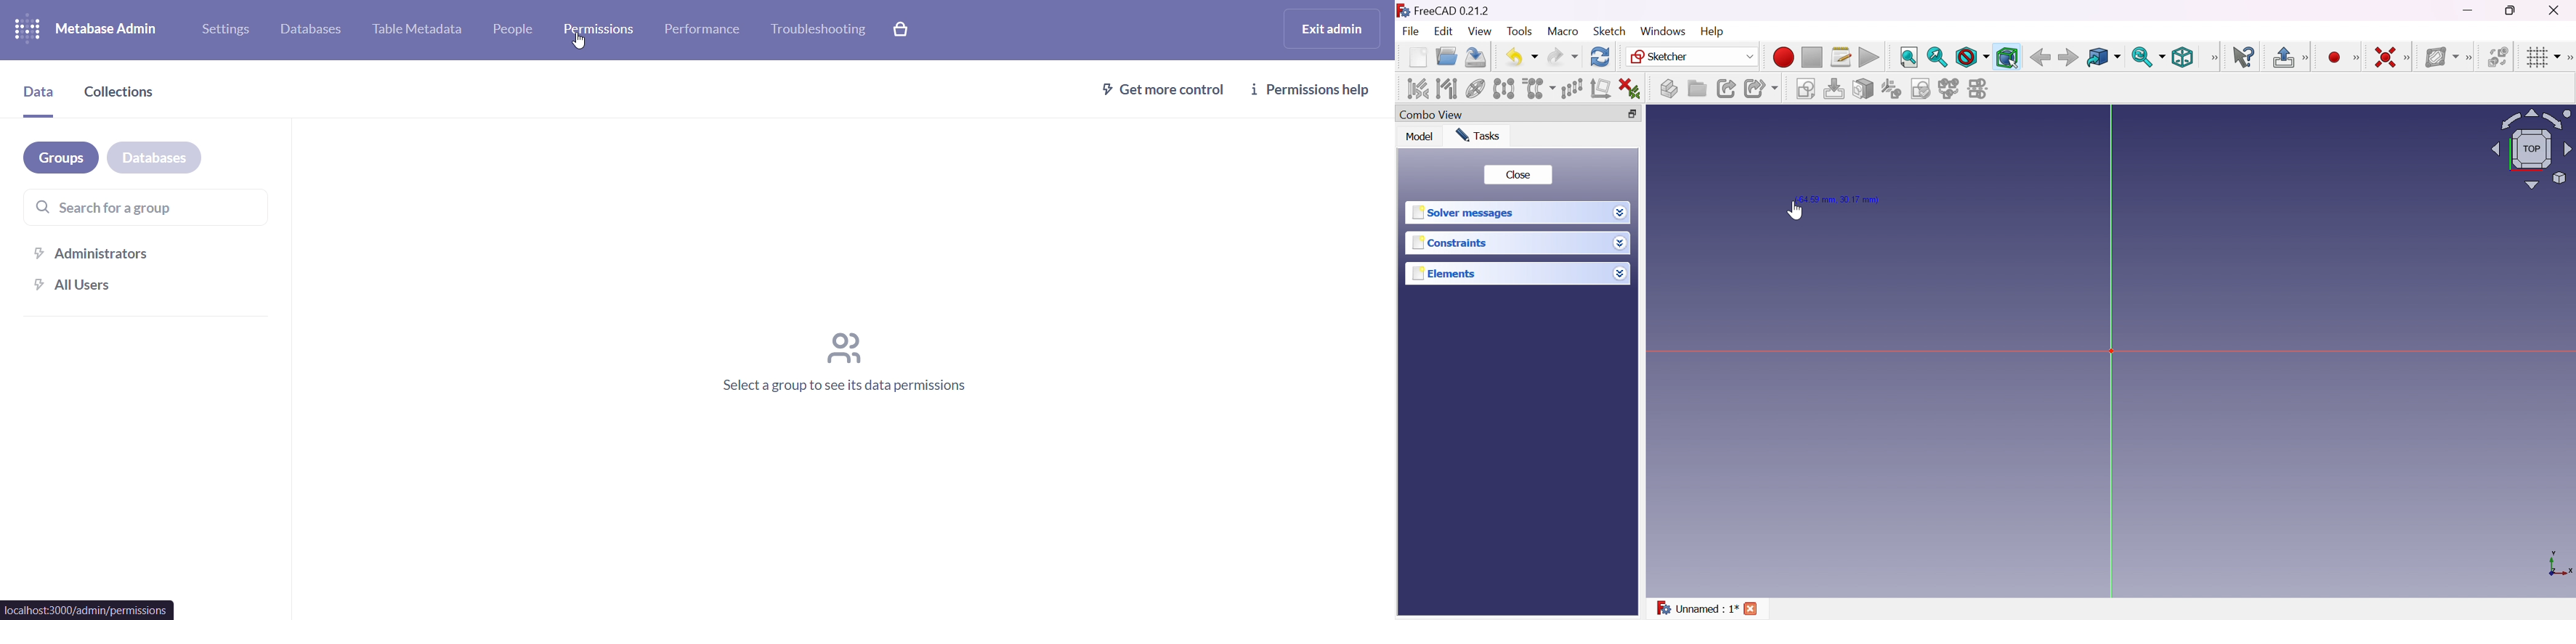 This screenshot has width=2576, height=644. What do you see at coordinates (1466, 213) in the screenshot?
I see `Solver message` at bounding box center [1466, 213].